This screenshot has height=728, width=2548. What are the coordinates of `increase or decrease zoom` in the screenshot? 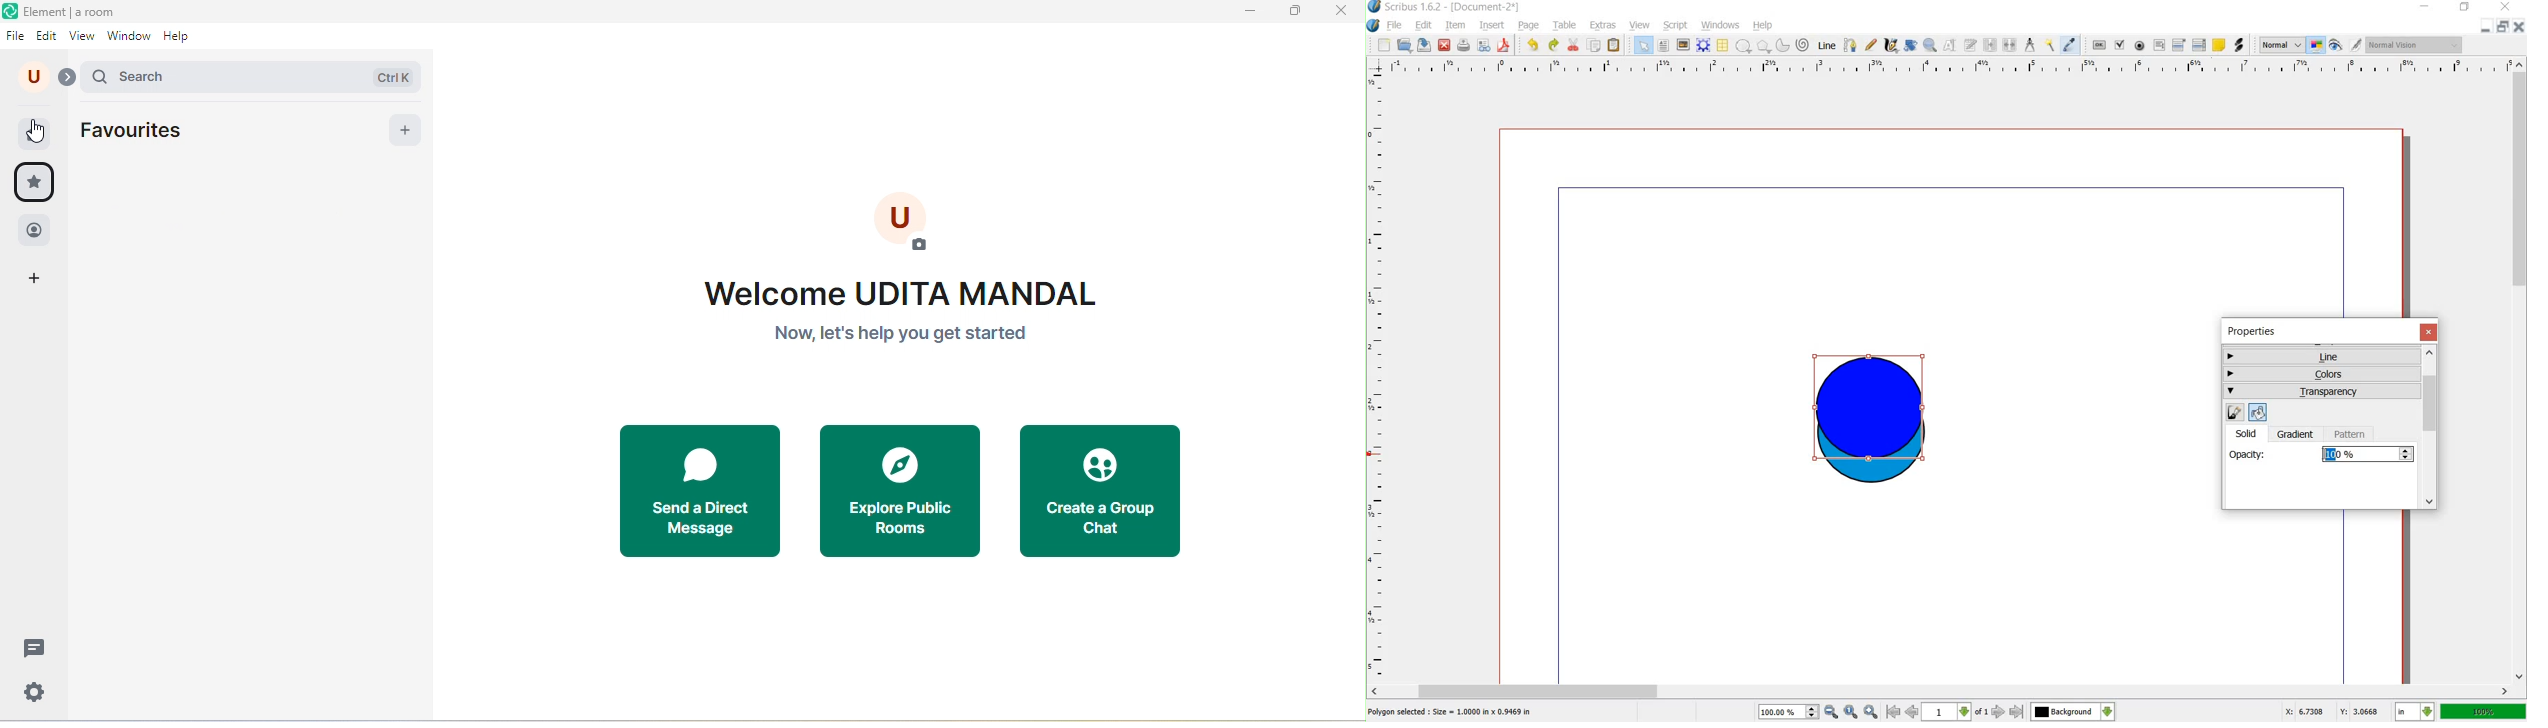 It's located at (1811, 712).